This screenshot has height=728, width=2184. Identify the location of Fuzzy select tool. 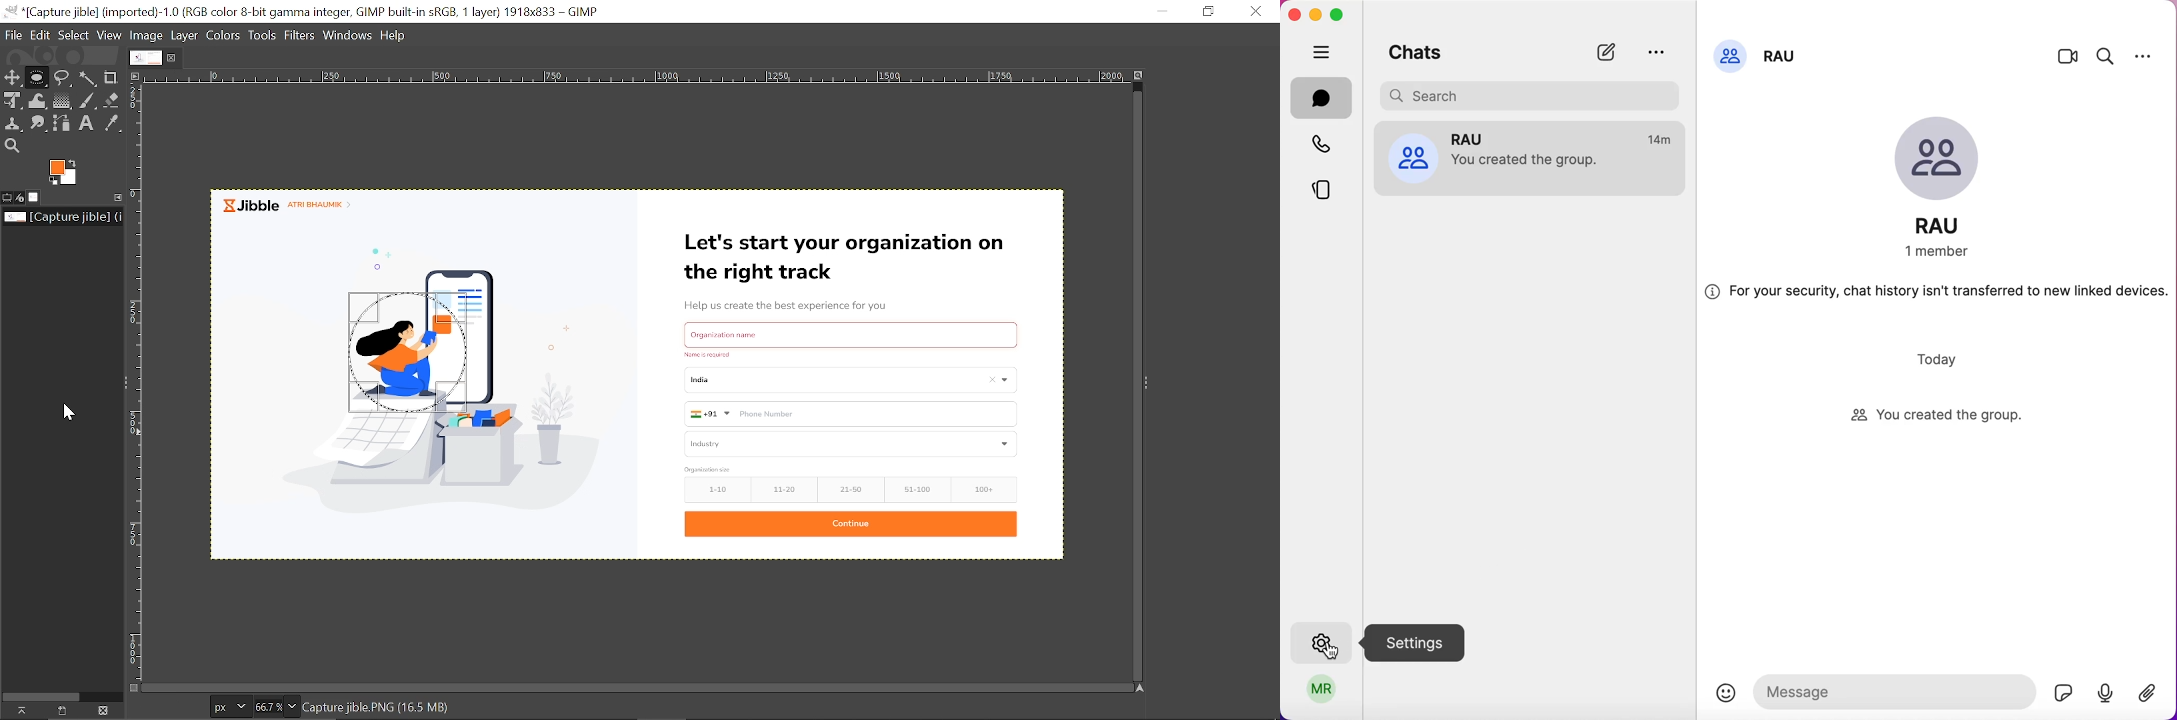
(91, 78).